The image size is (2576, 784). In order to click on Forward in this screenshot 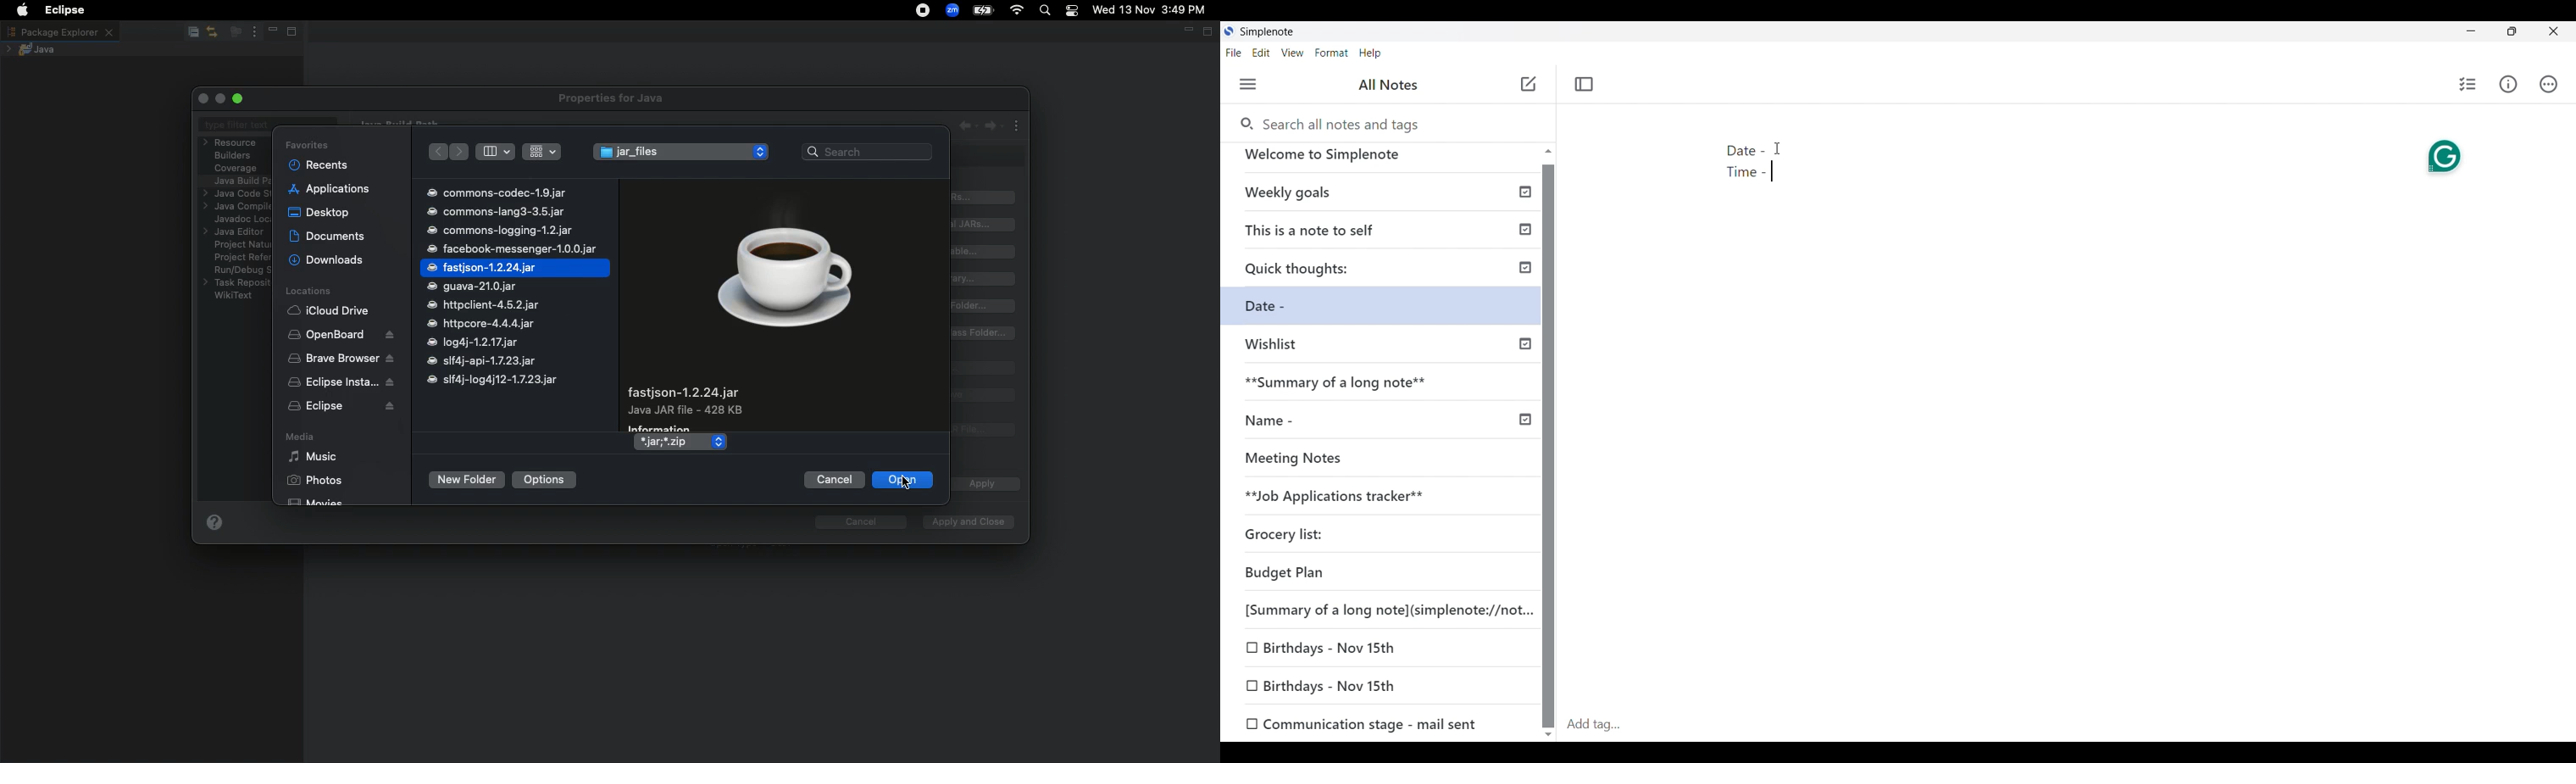, I will do `click(461, 152)`.